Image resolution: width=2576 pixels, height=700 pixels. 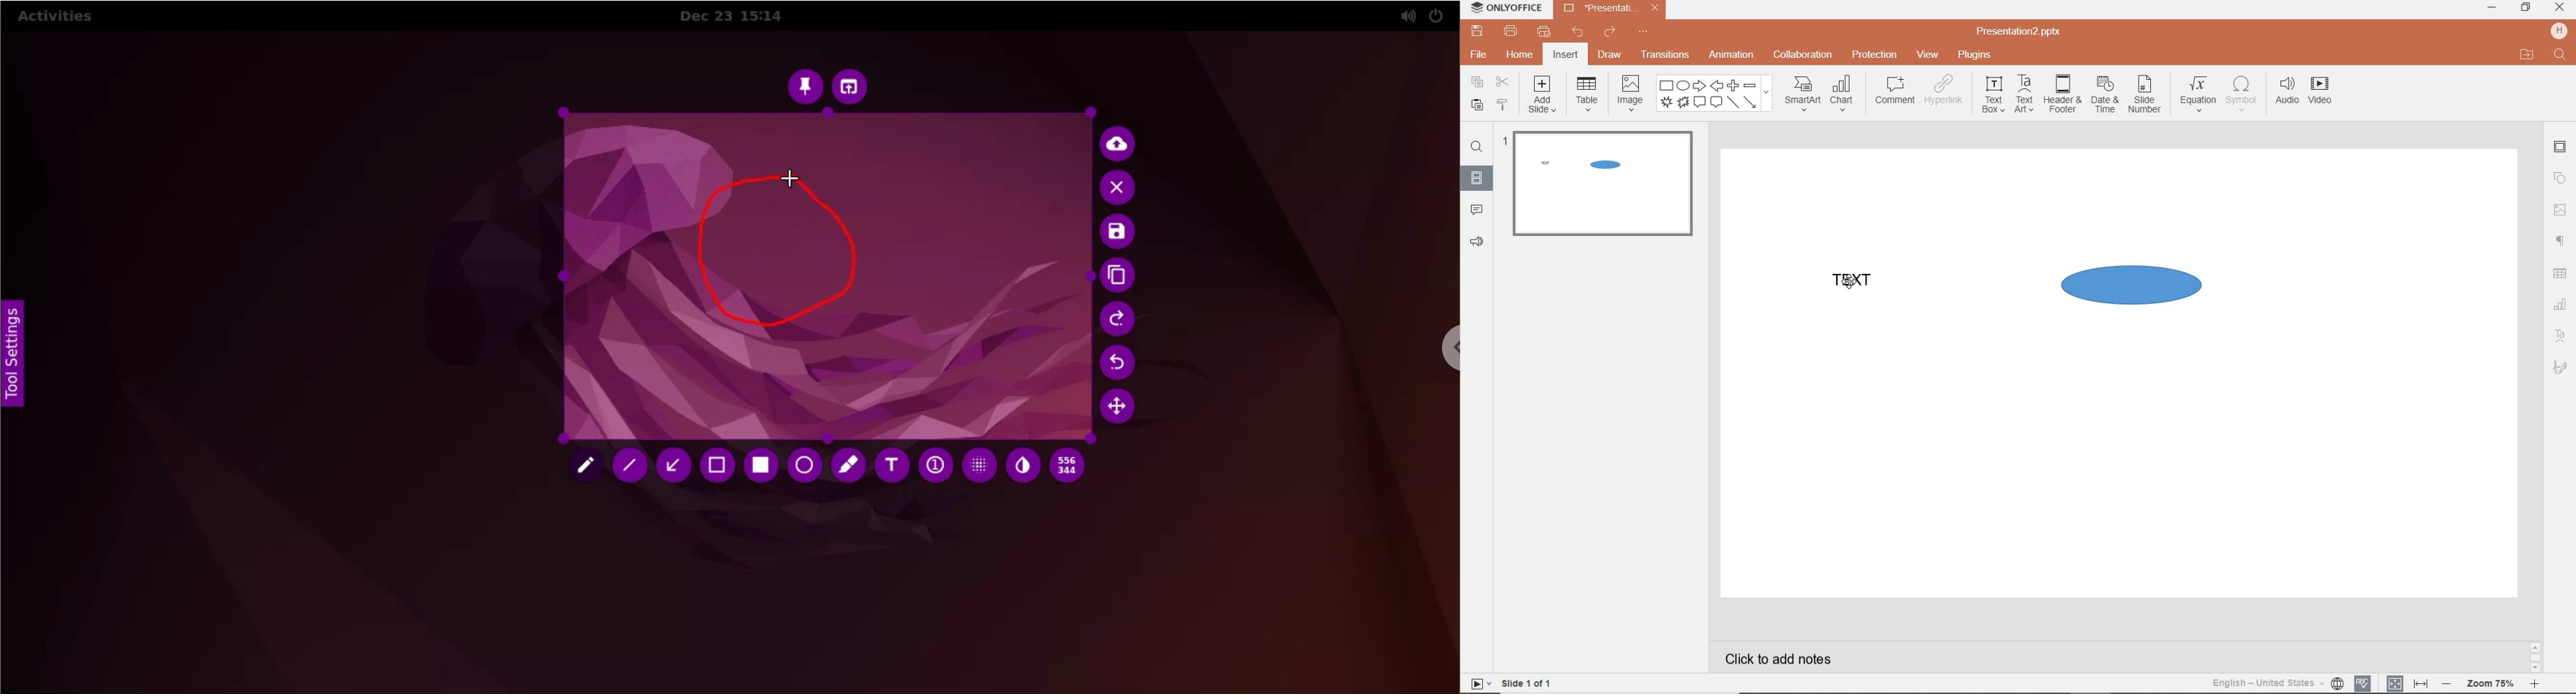 I want to click on pixelette, so click(x=980, y=467).